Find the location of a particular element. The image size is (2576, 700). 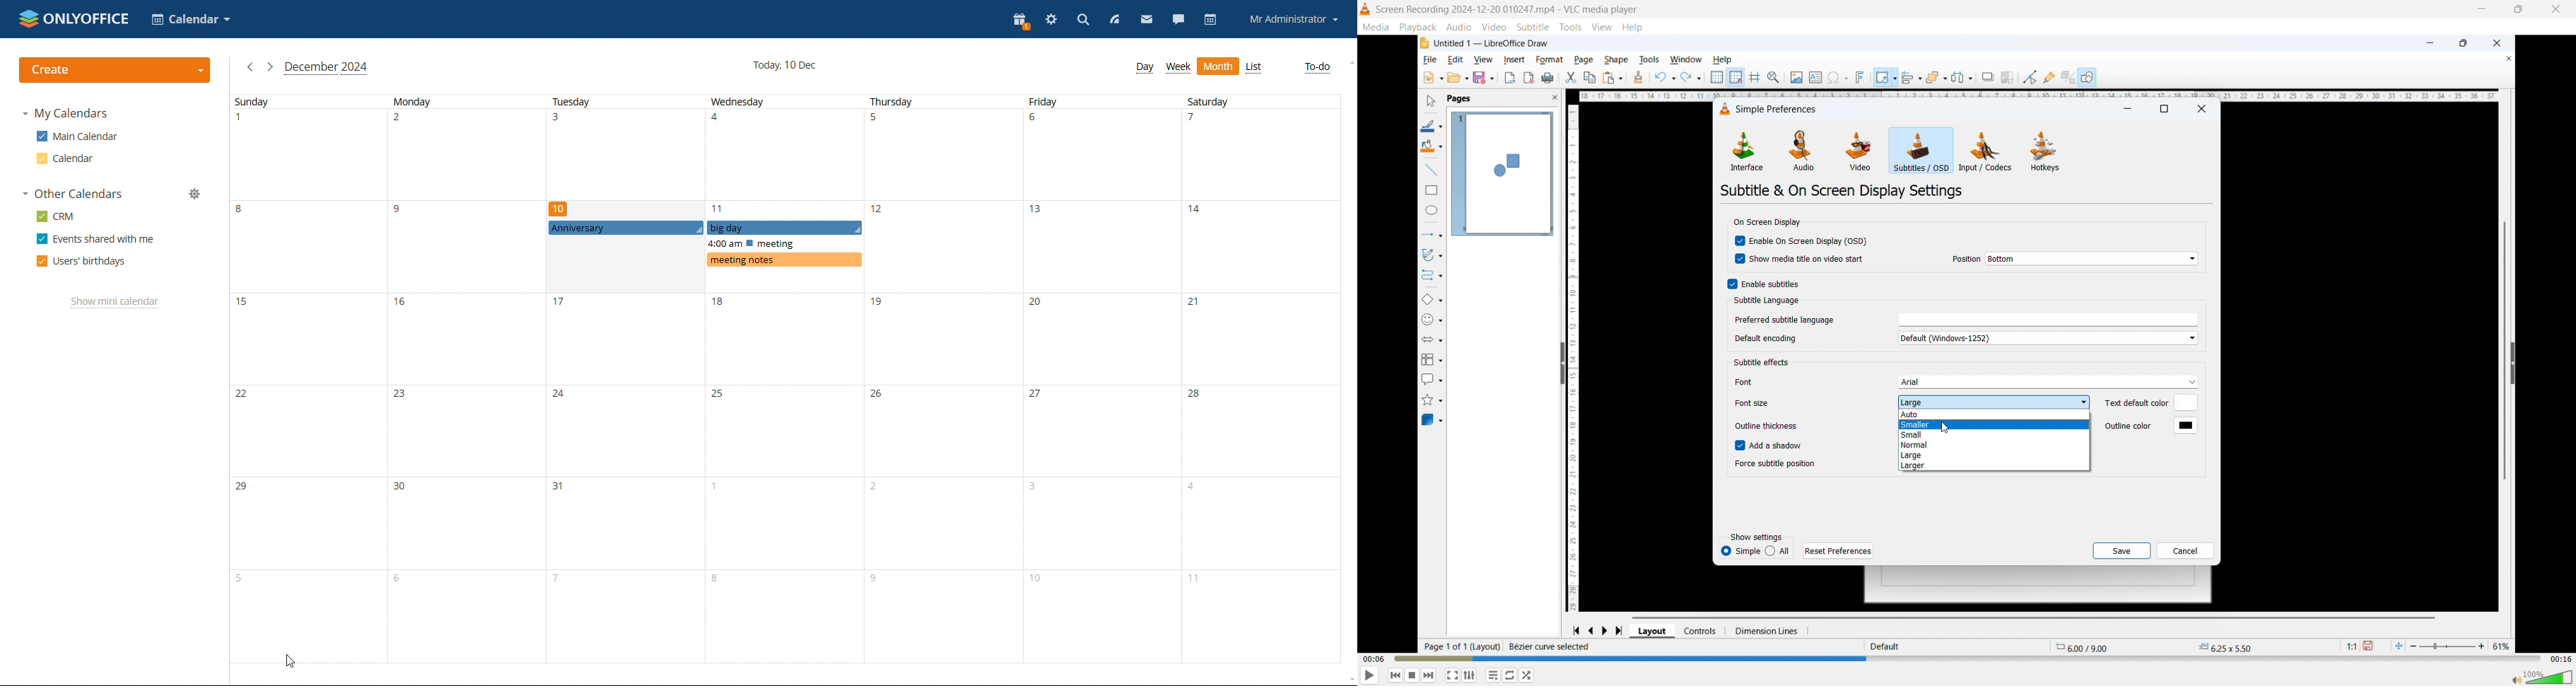

Vertical scroll bar  is located at coordinates (2206, 326).